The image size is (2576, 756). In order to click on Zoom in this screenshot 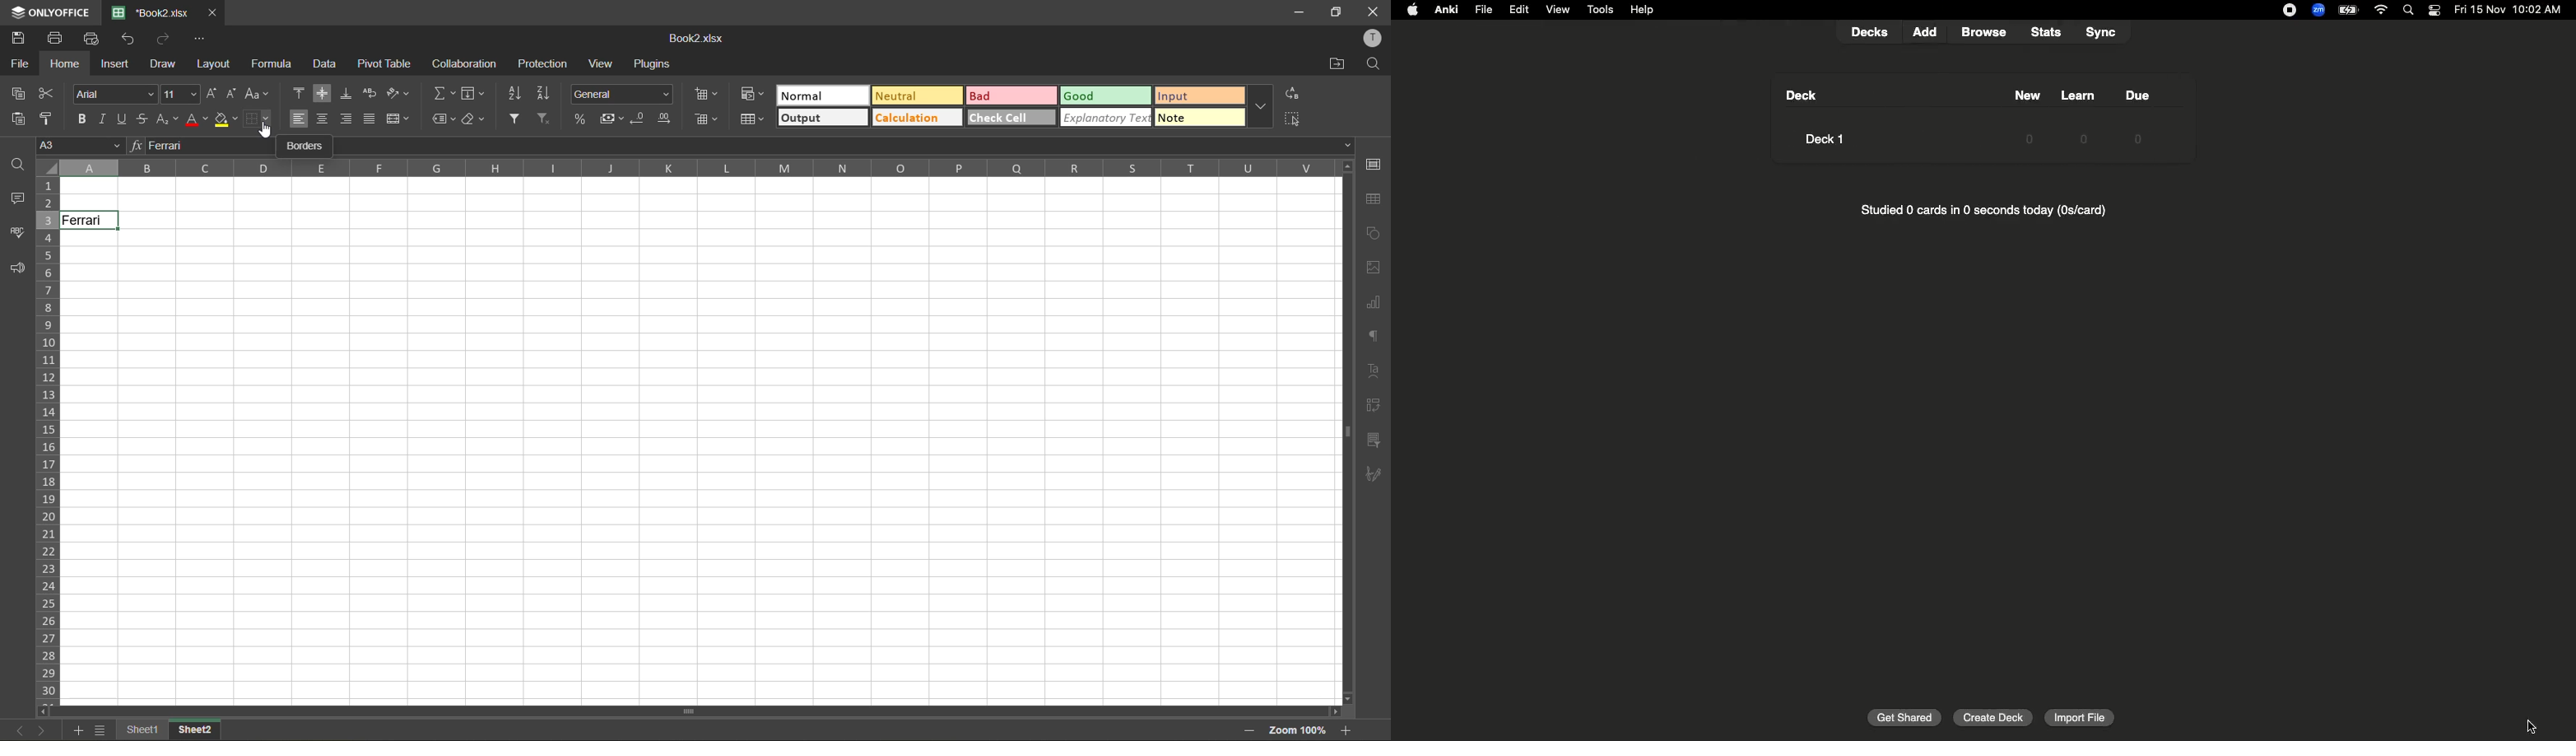, I will do `click(2317, 11)`.